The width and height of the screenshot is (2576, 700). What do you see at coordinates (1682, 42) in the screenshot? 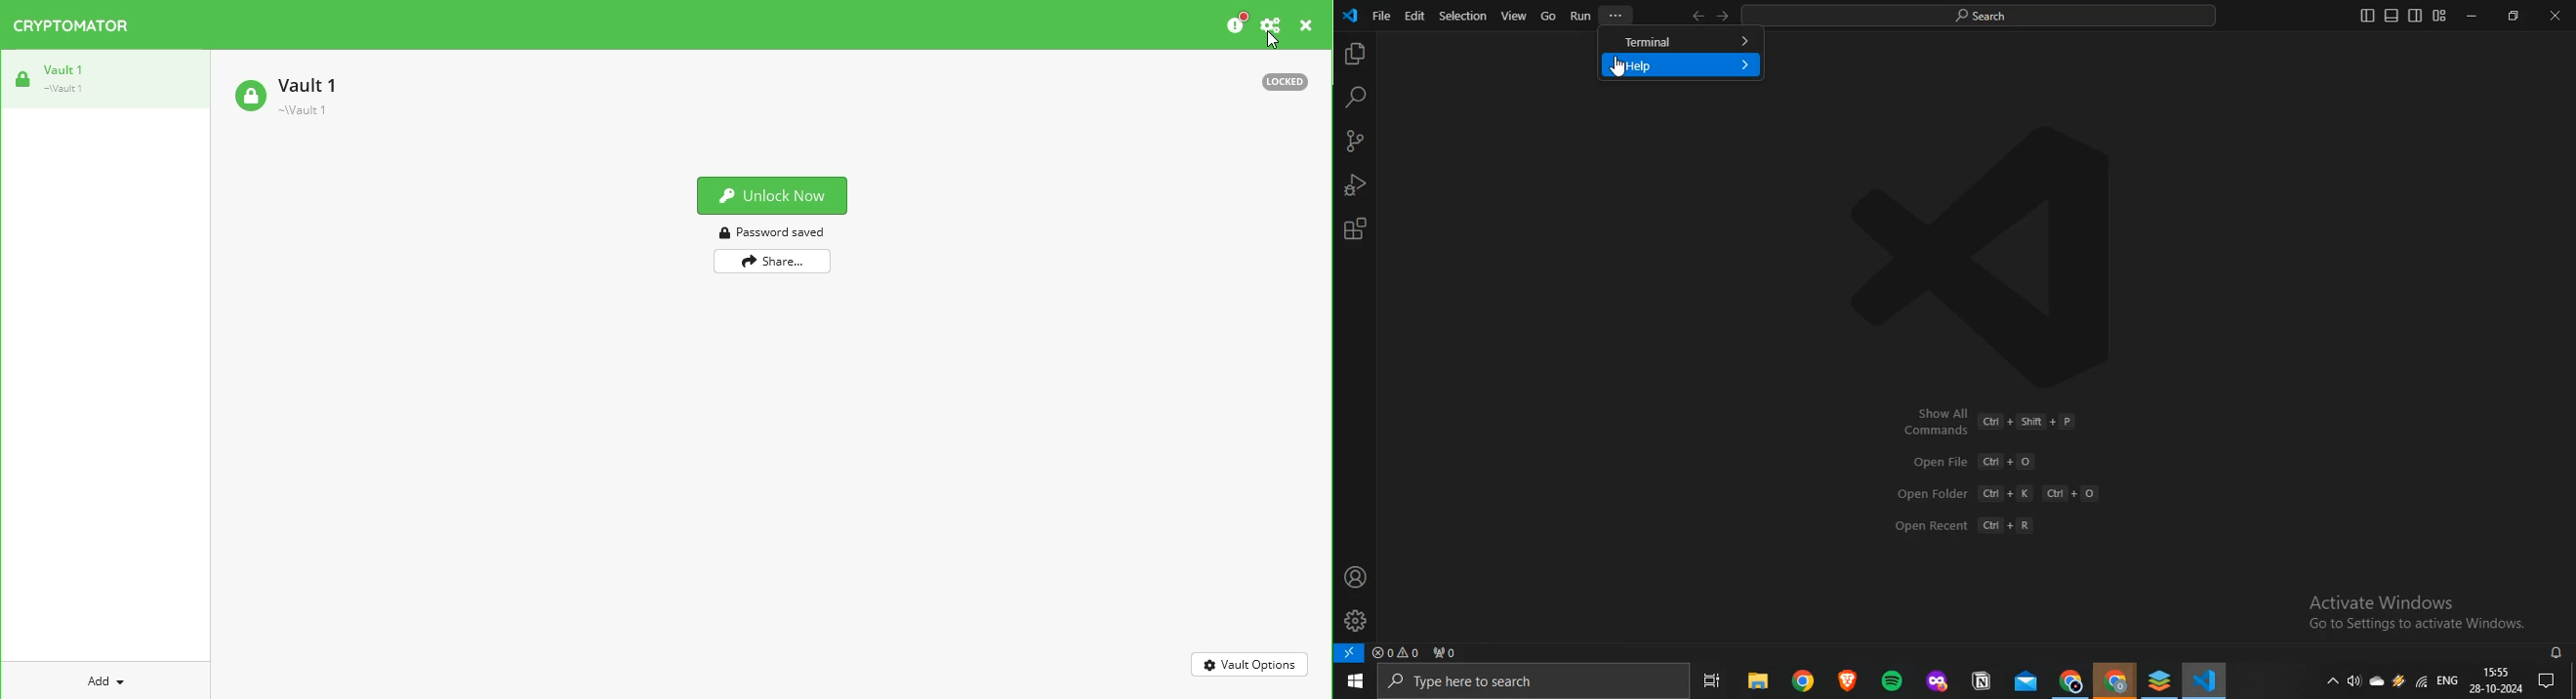
I see `terminal` at bounding box center [1682, 42].